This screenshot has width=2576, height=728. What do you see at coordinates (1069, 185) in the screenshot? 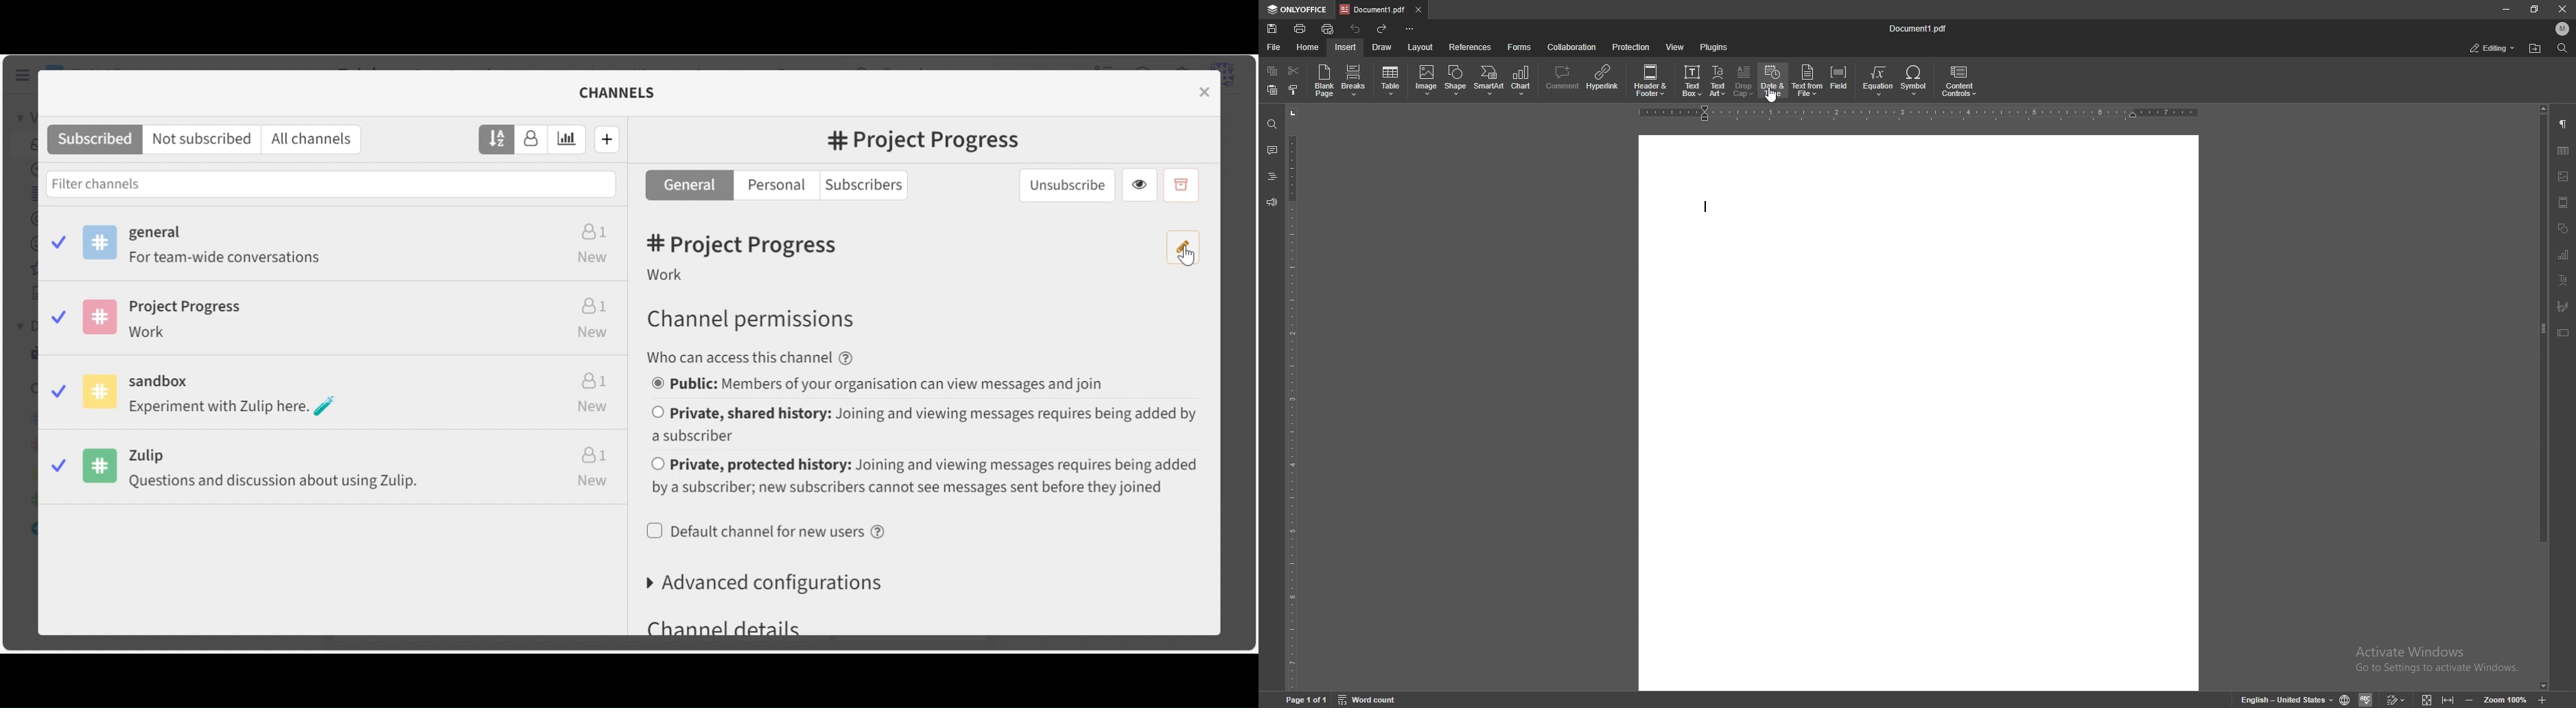
I see `Unsubscribe` at bounding box center [1069, 185].